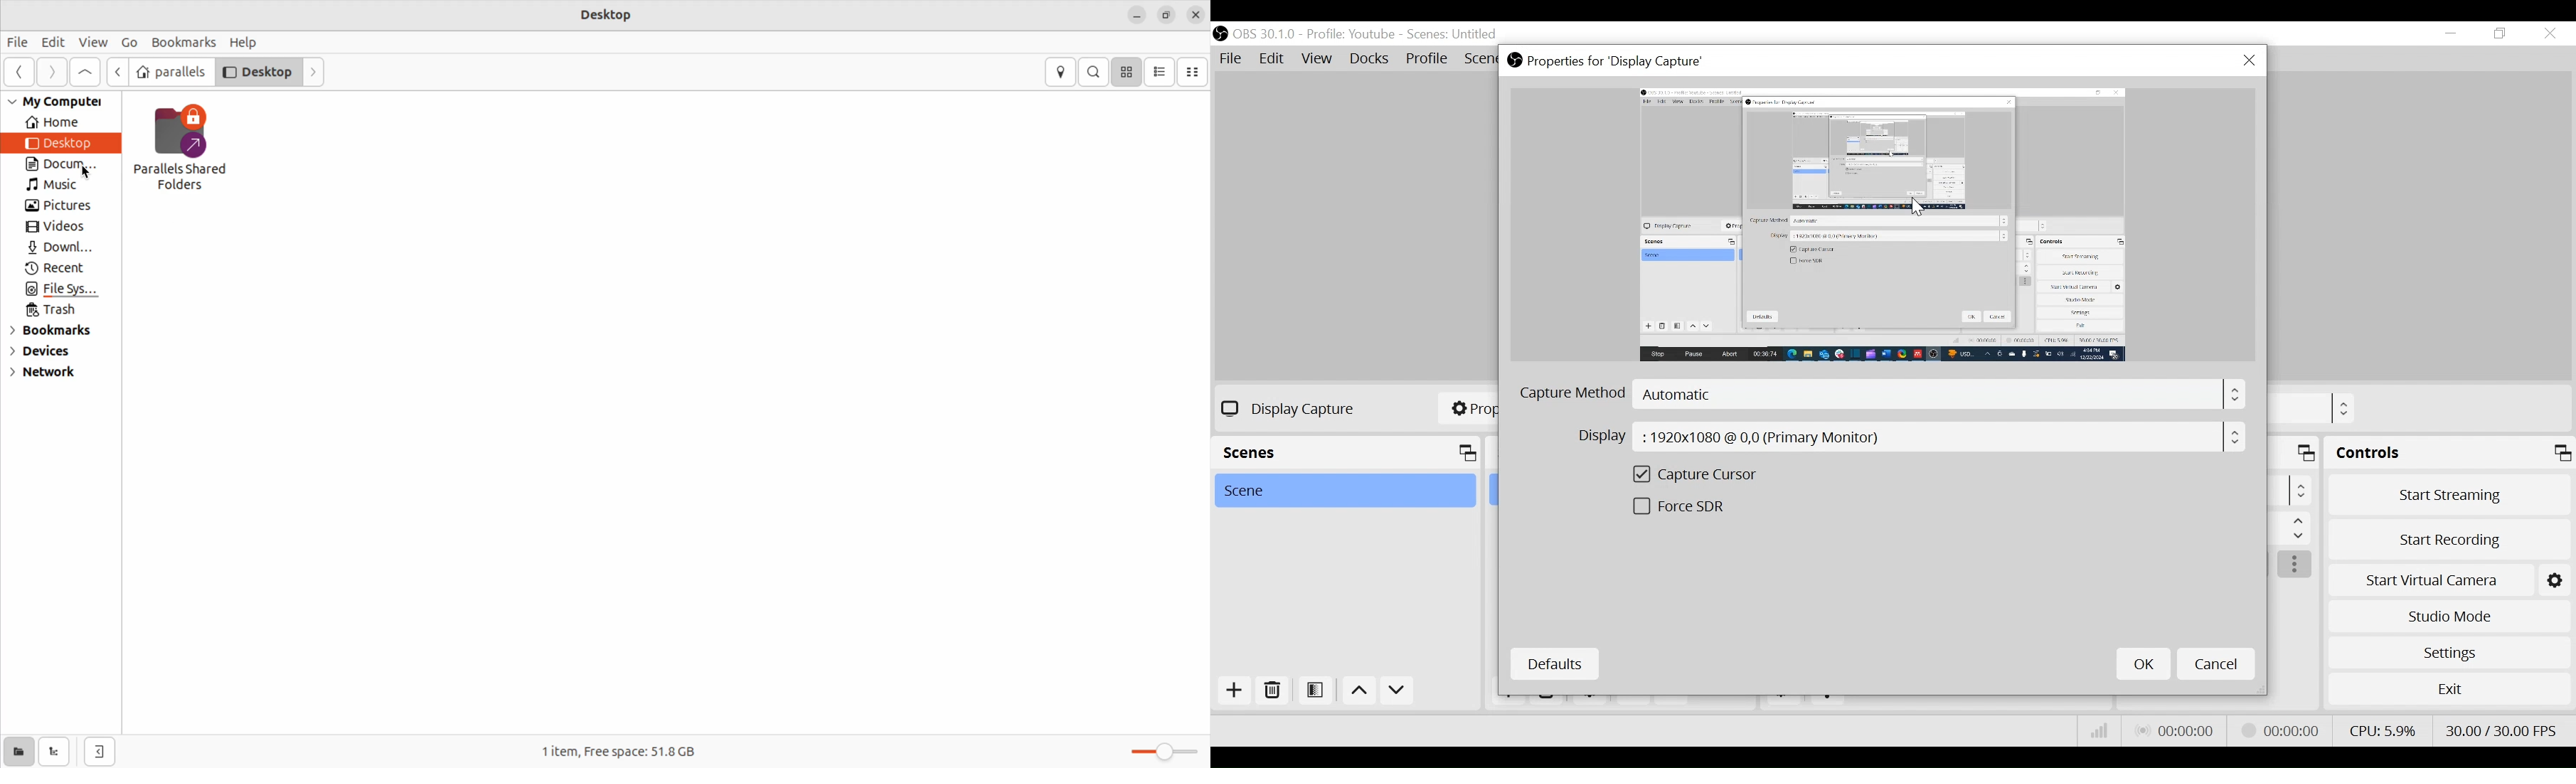 Image resolution: width=2576 pixels, height=784 pixels. What do you see at coordinates (2449, 653) in the screenshot?
I see `Settings` at bounding box center [2449, 653].